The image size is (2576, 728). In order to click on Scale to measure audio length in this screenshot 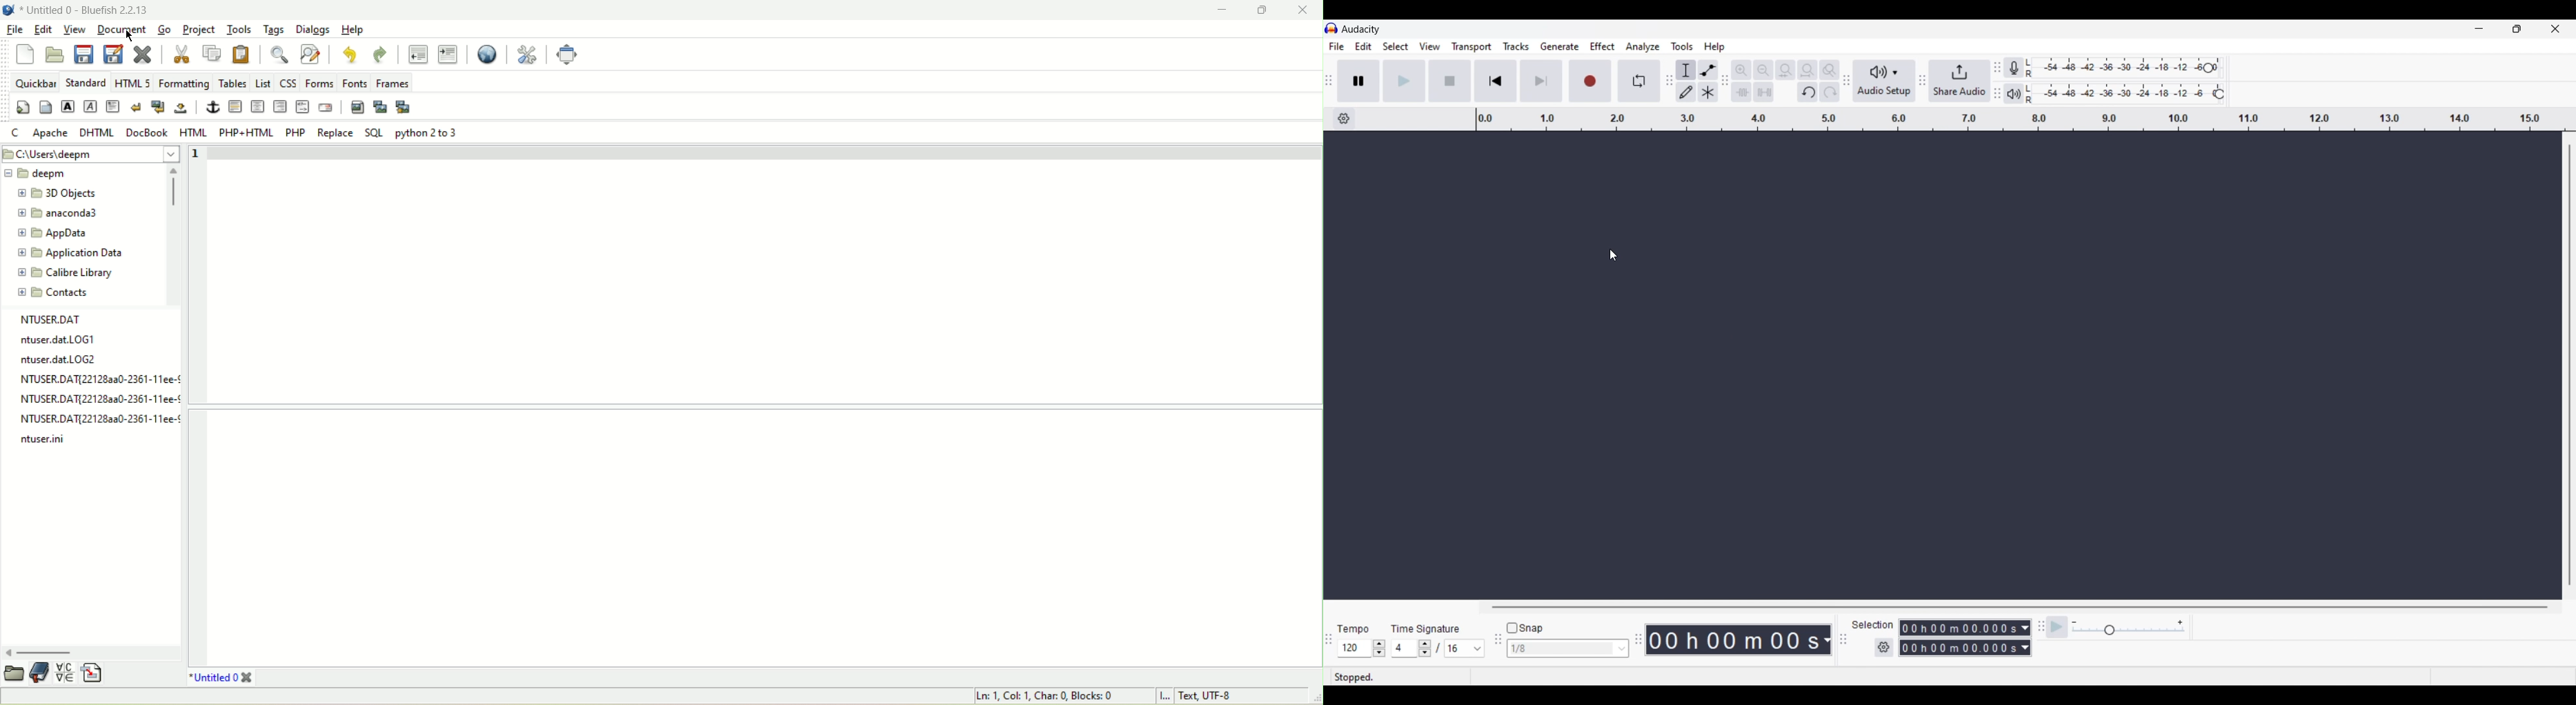, I will do `click(2026, 119)`.